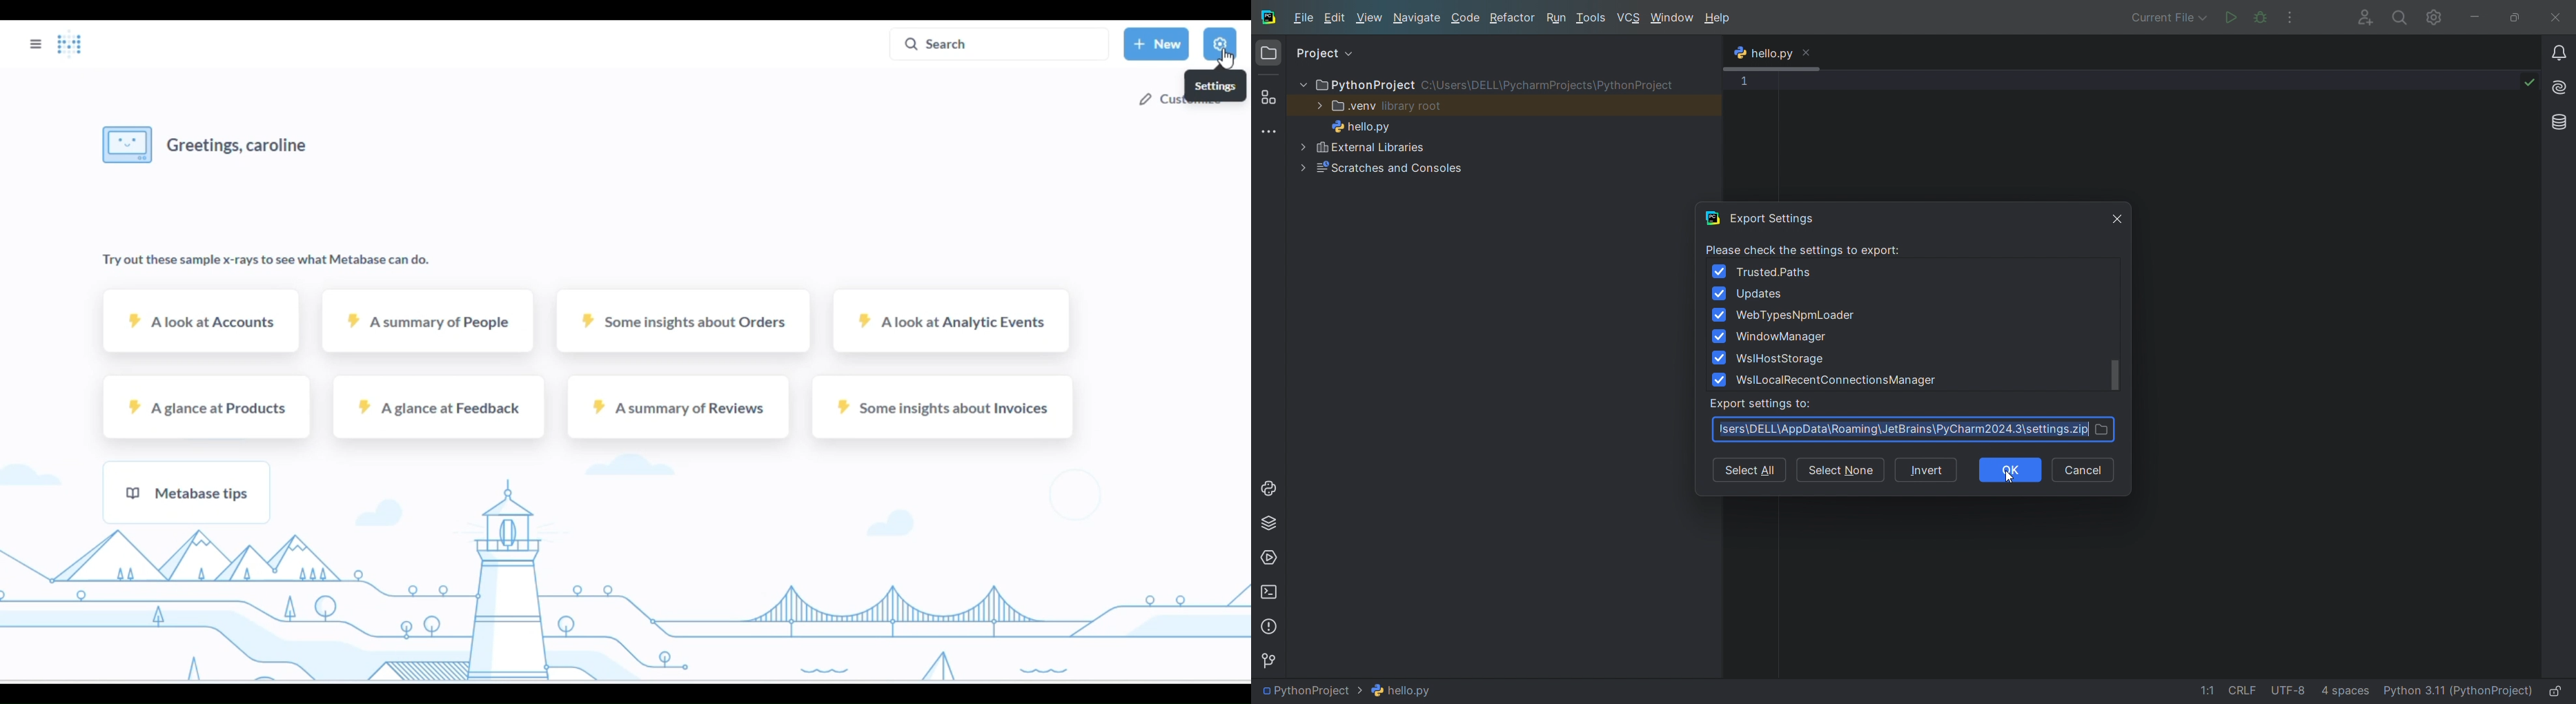 This screenshot has height=728, width=2576. Describe the element at coordinates (1782, 359) in the screenshot. I see `WslHostStorage` at that location.